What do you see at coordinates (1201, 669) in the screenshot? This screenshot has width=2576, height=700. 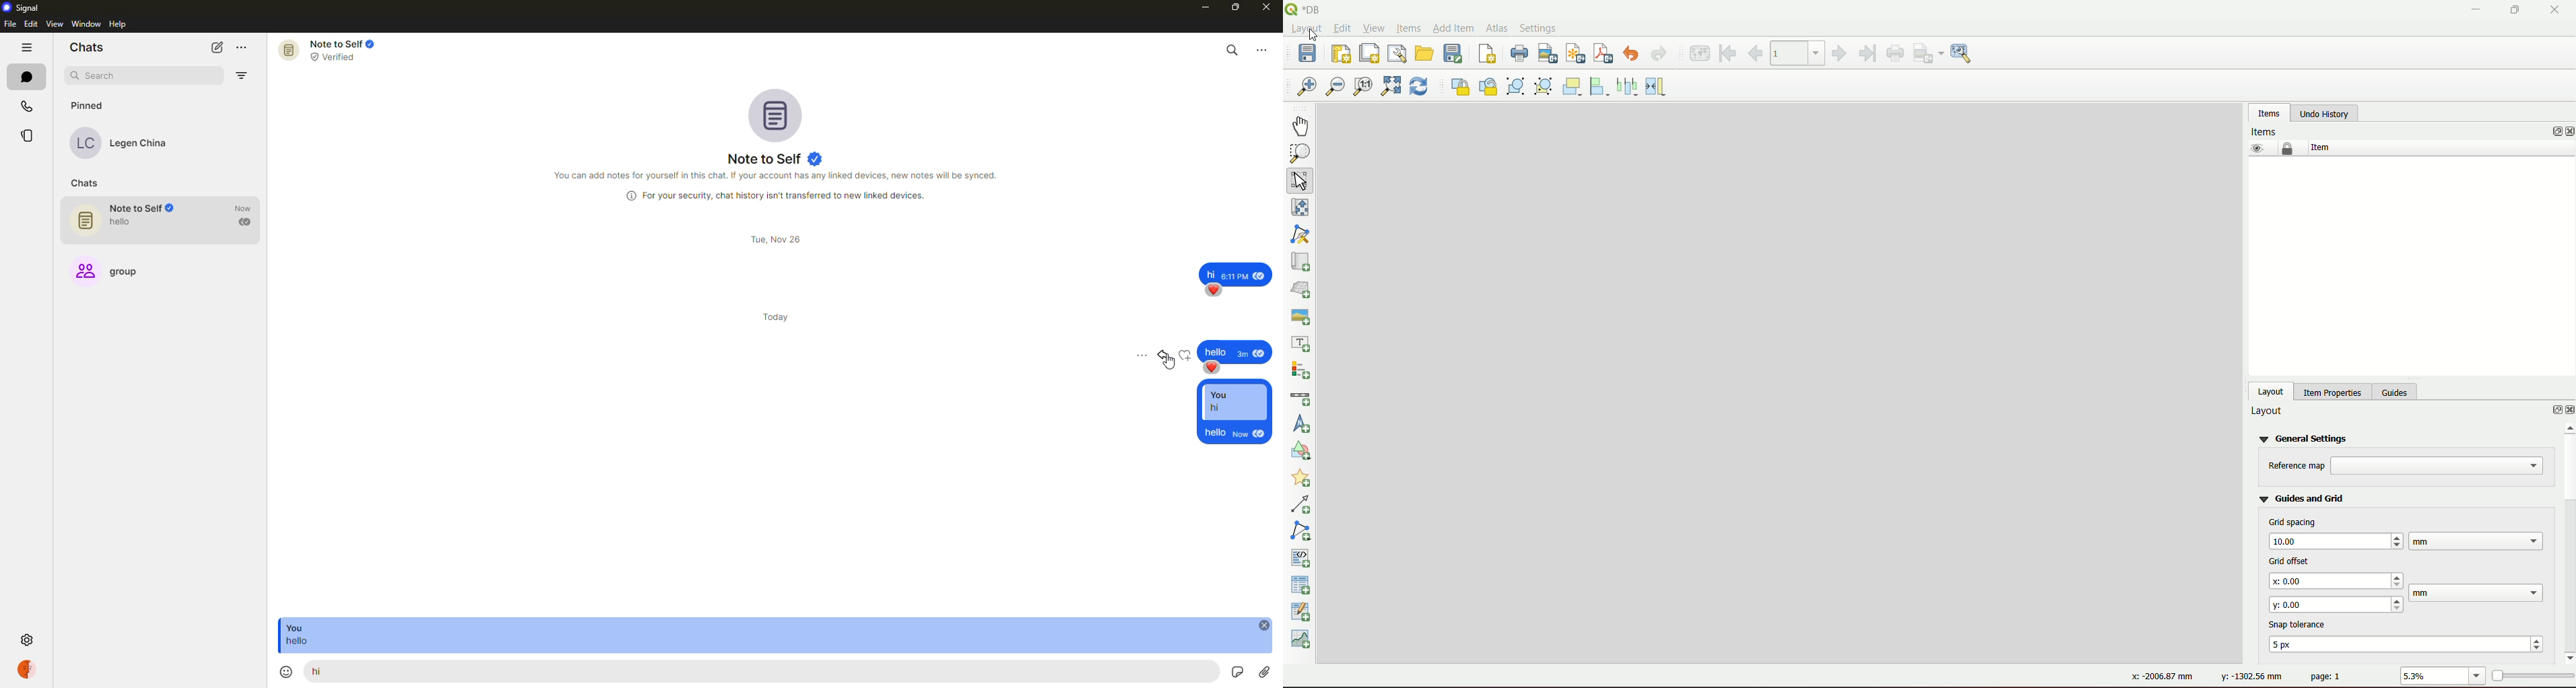 I see `stickers` at bounding box center [1201, 669].